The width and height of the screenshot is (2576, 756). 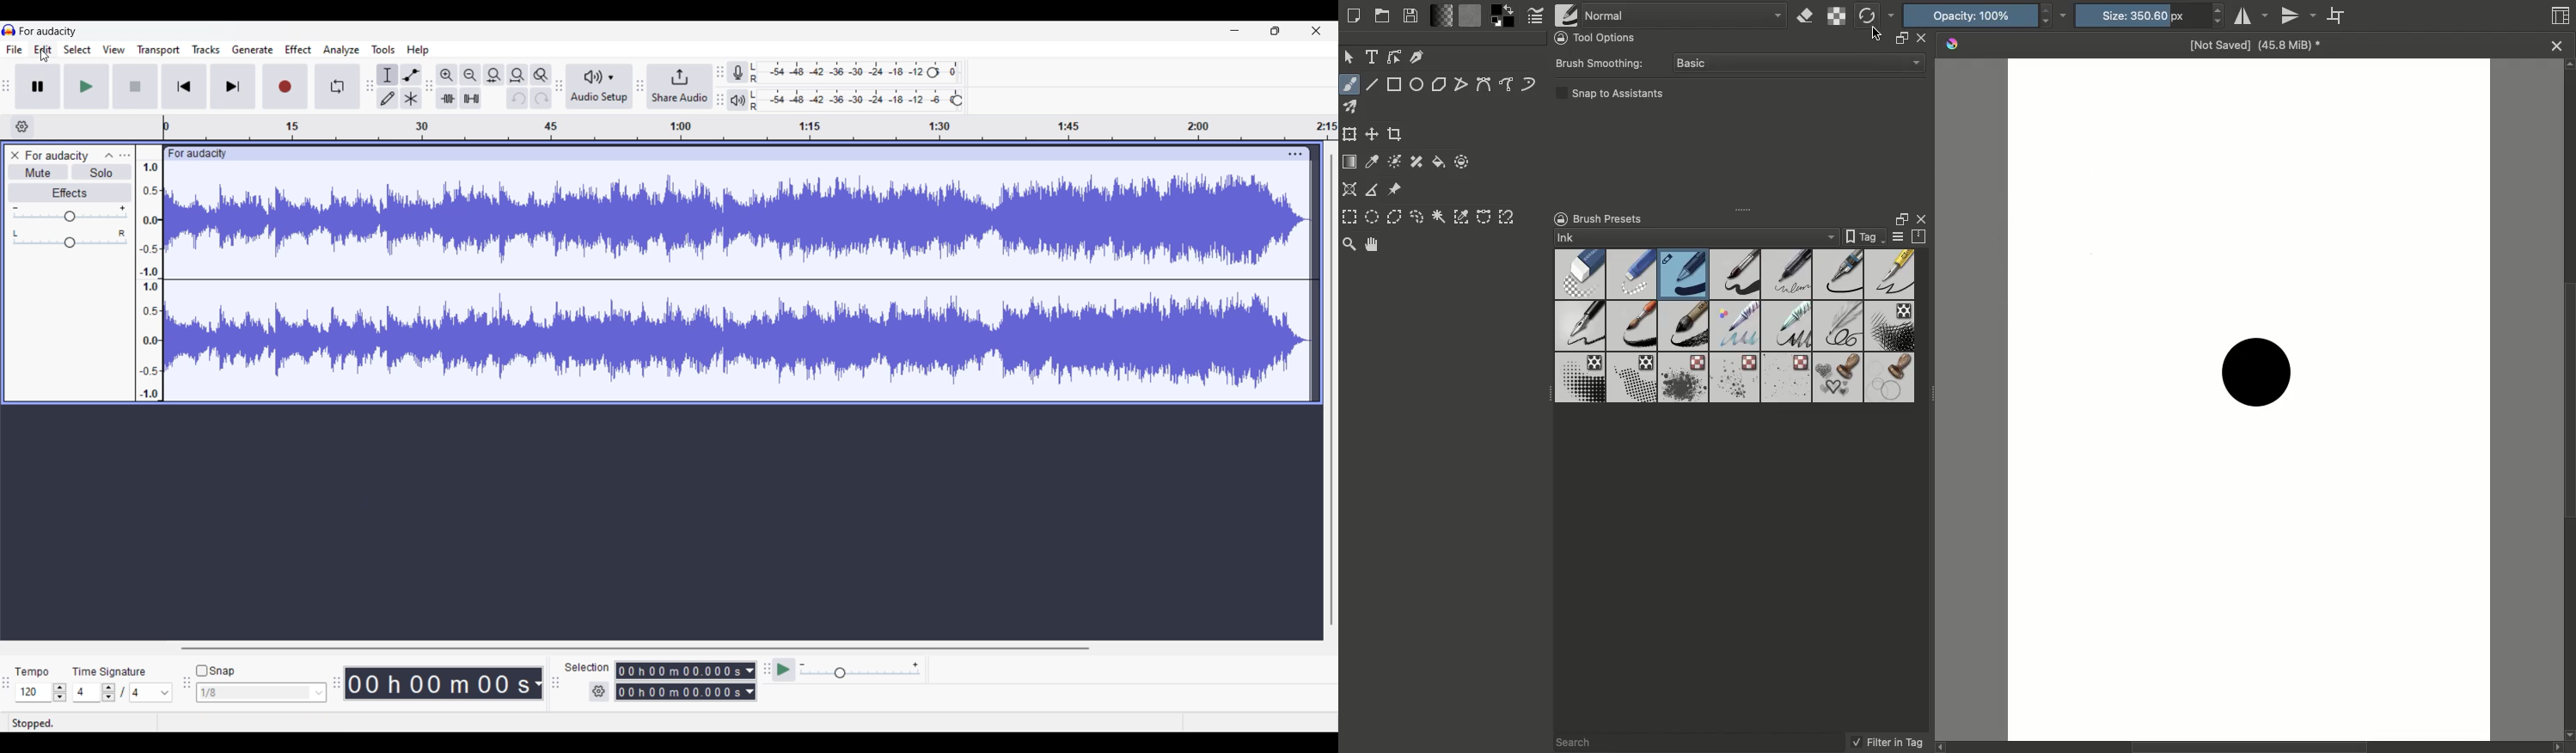 I want to click on Envelop tool, so click(x=412, y=75).